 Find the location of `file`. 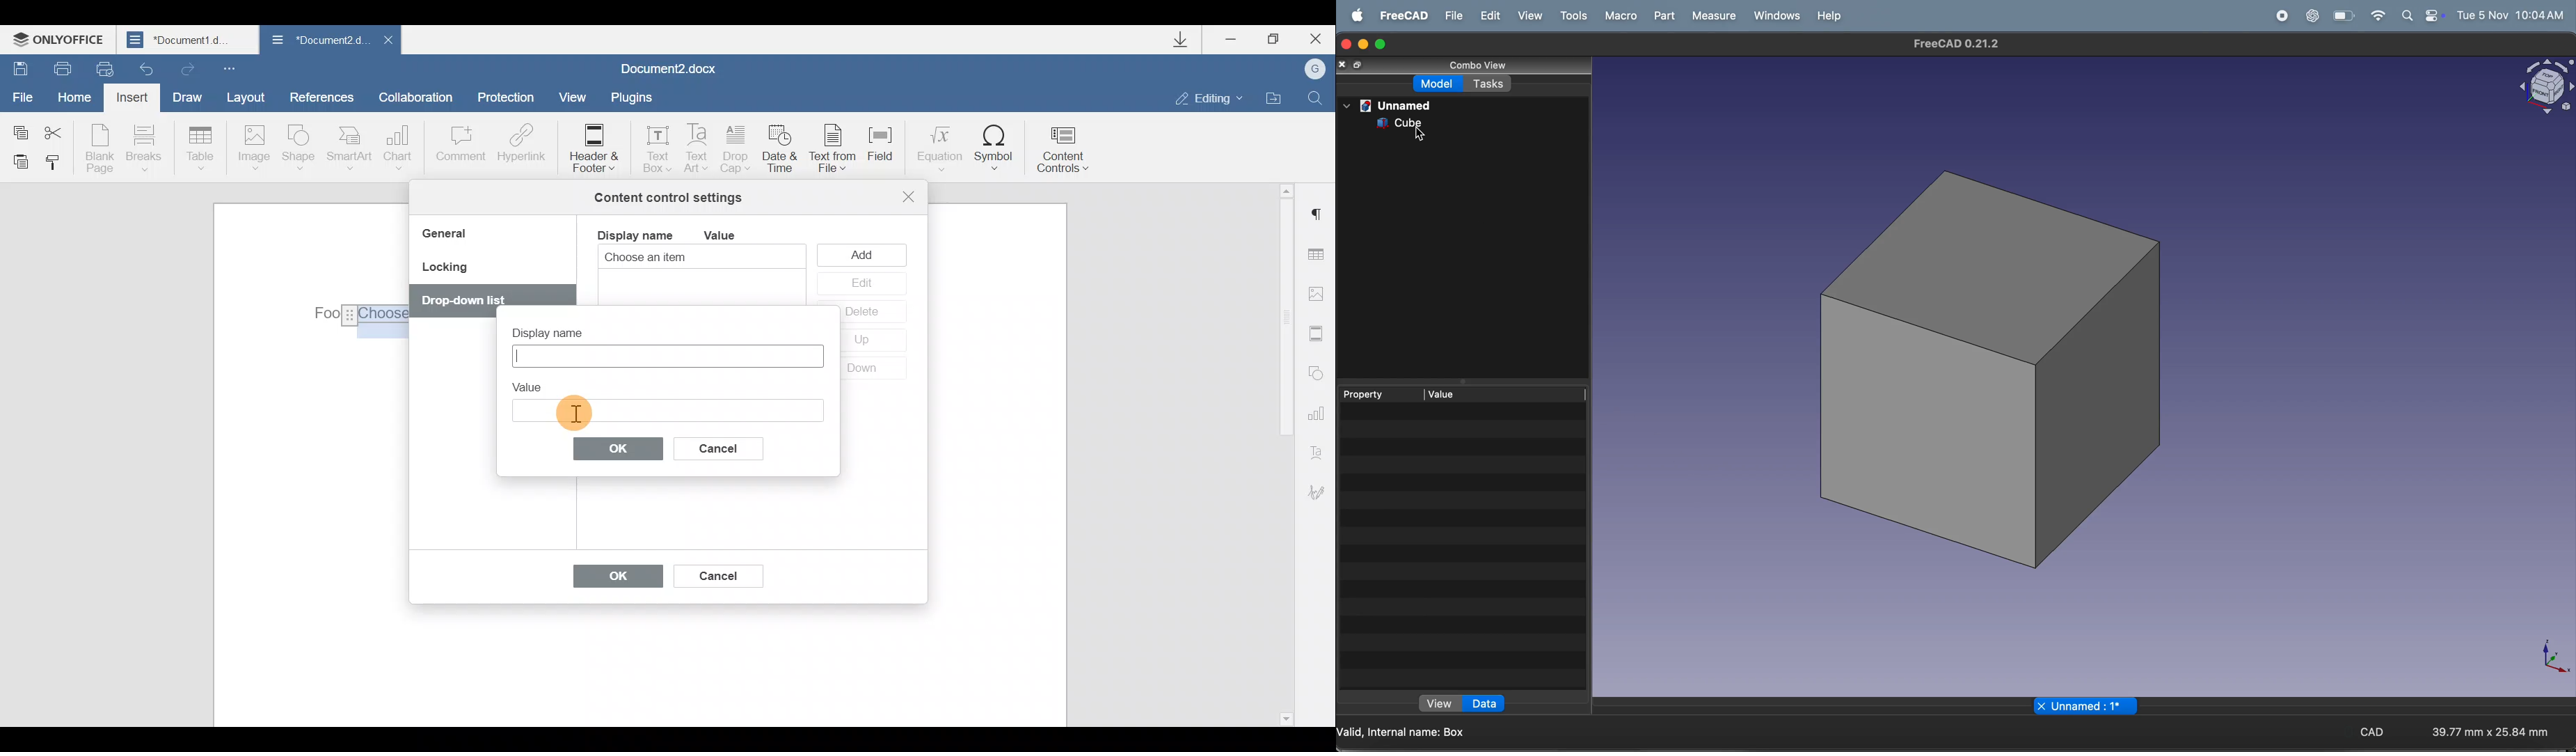

file is located at coordinates (1449, 16).